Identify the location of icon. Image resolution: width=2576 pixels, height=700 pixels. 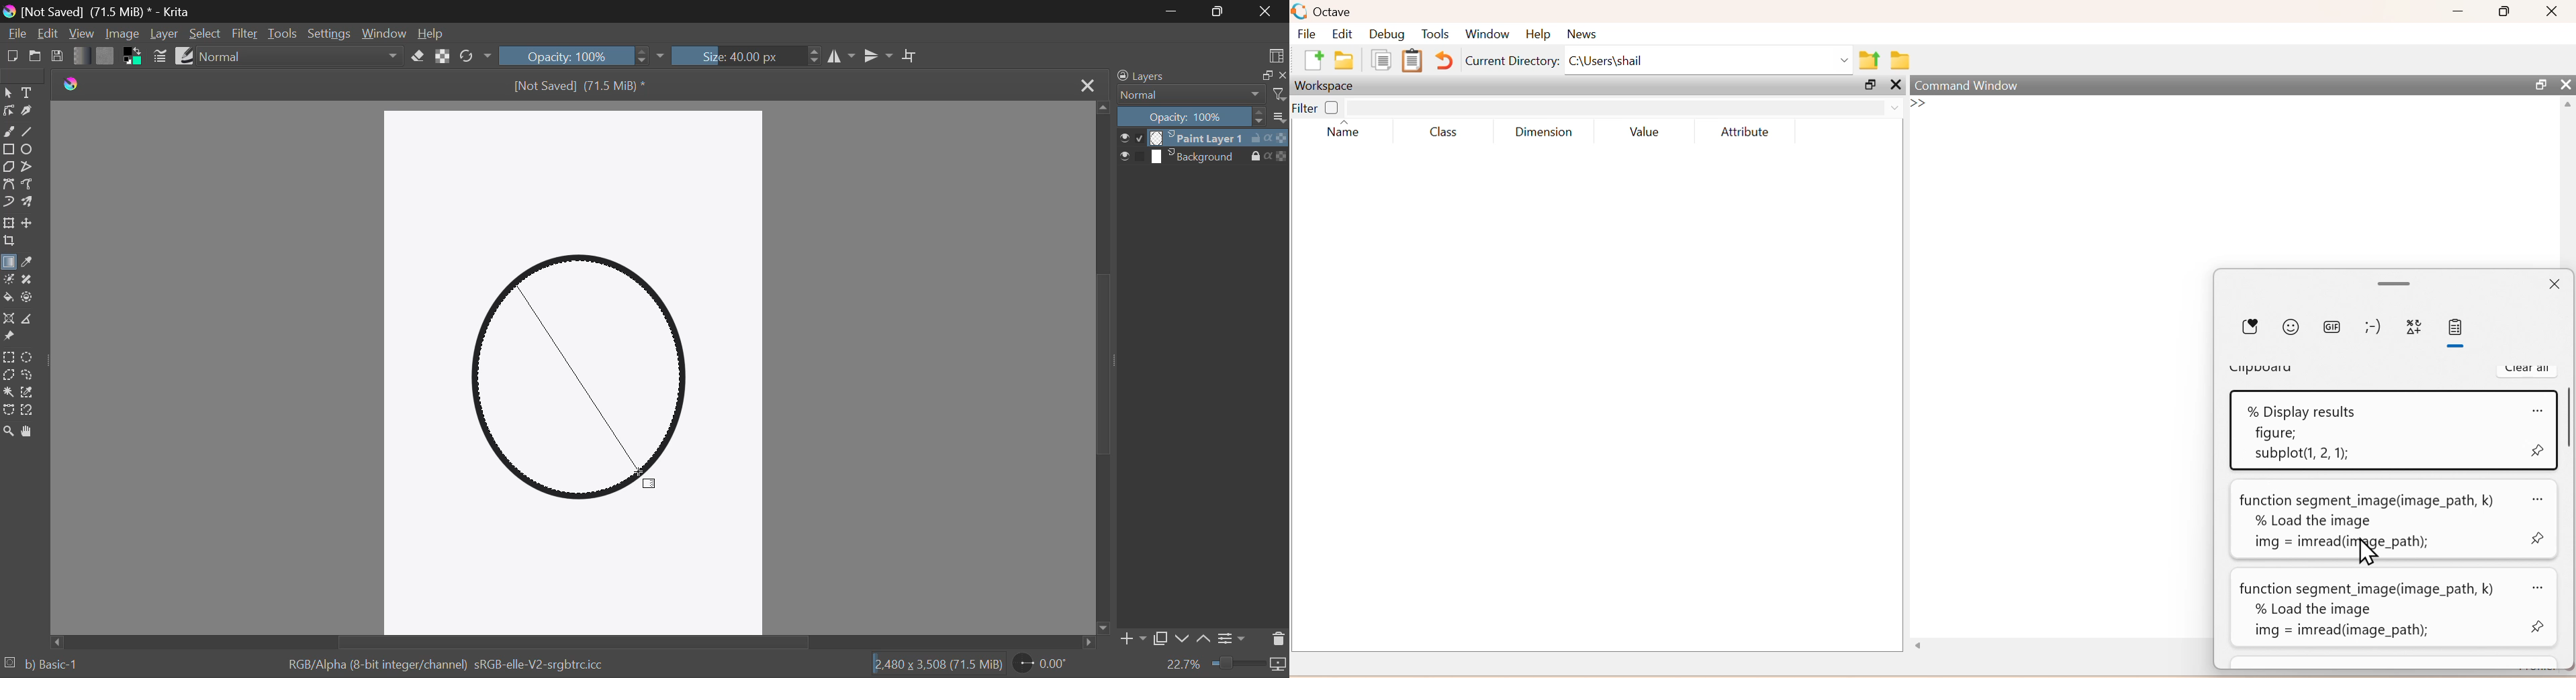
(1280, 667).